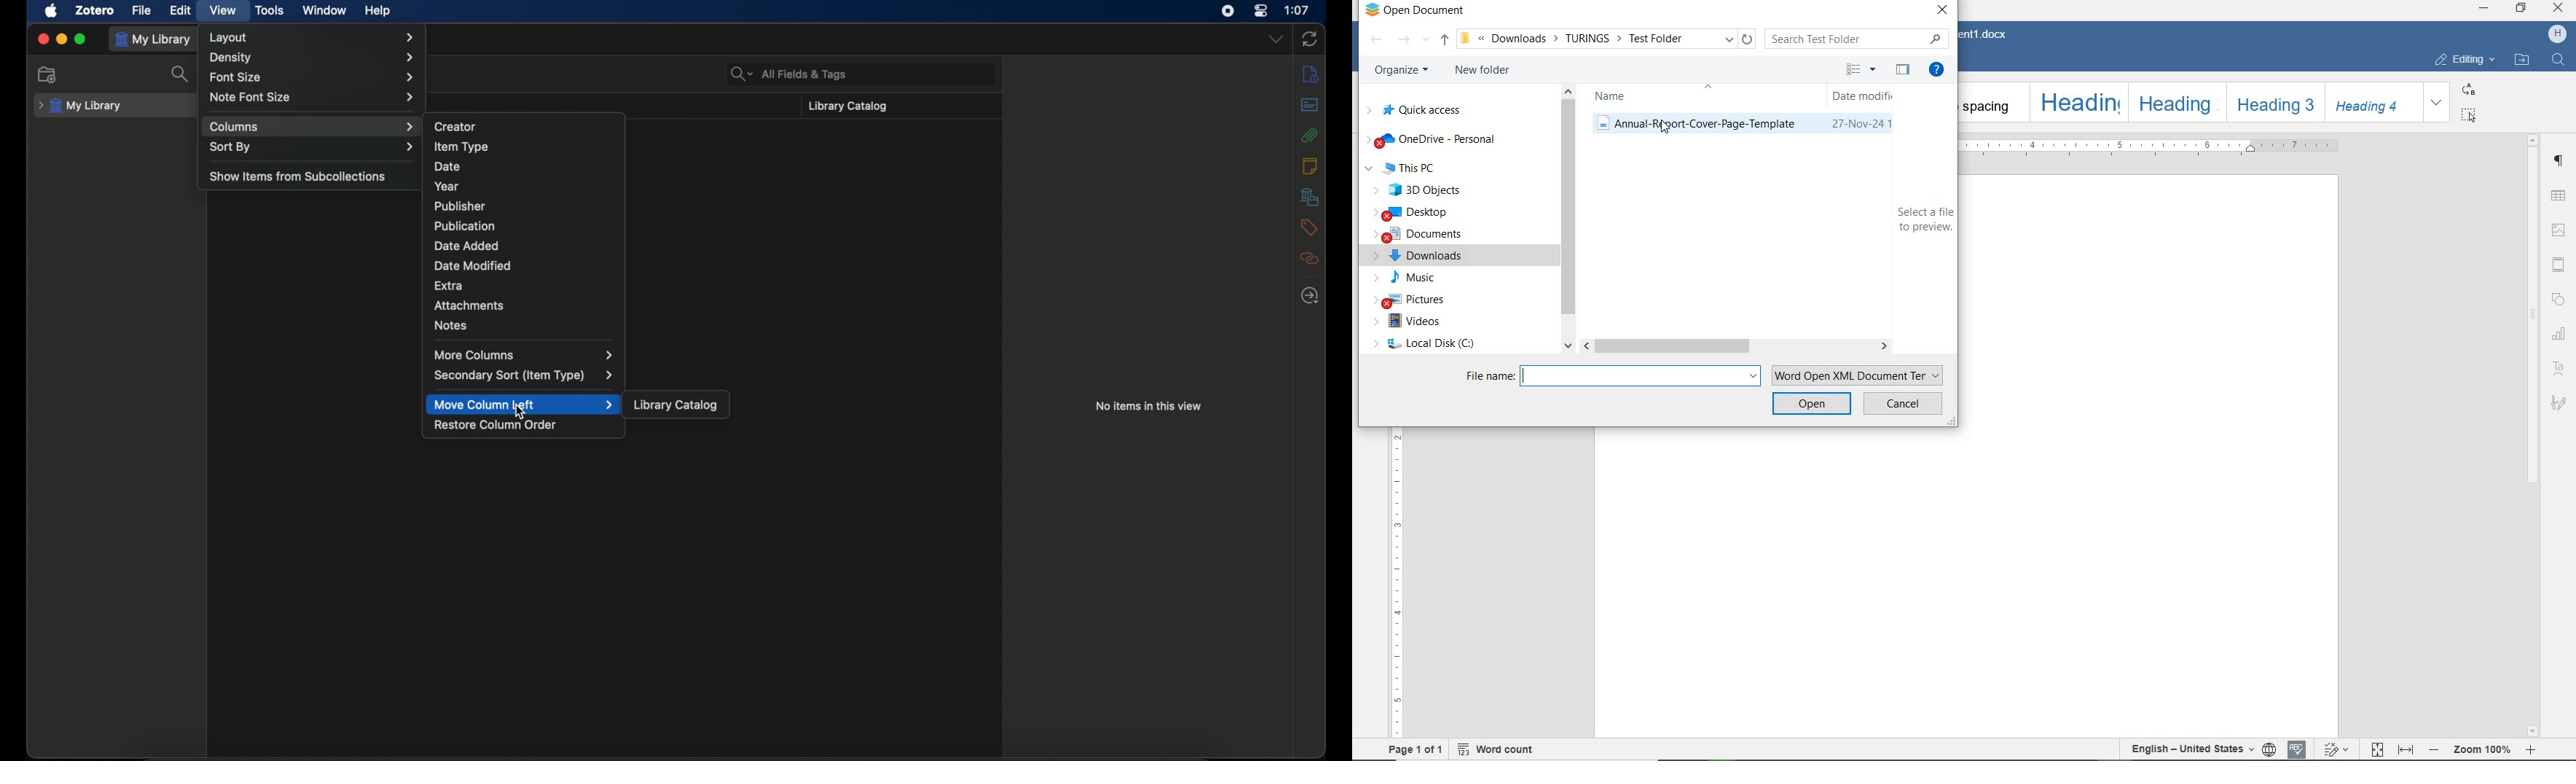 The image size is (2576, 784). What do you see at coordinates (460, 206) in the screenshot?
I see `publisher` at bounding box center [460, 206].